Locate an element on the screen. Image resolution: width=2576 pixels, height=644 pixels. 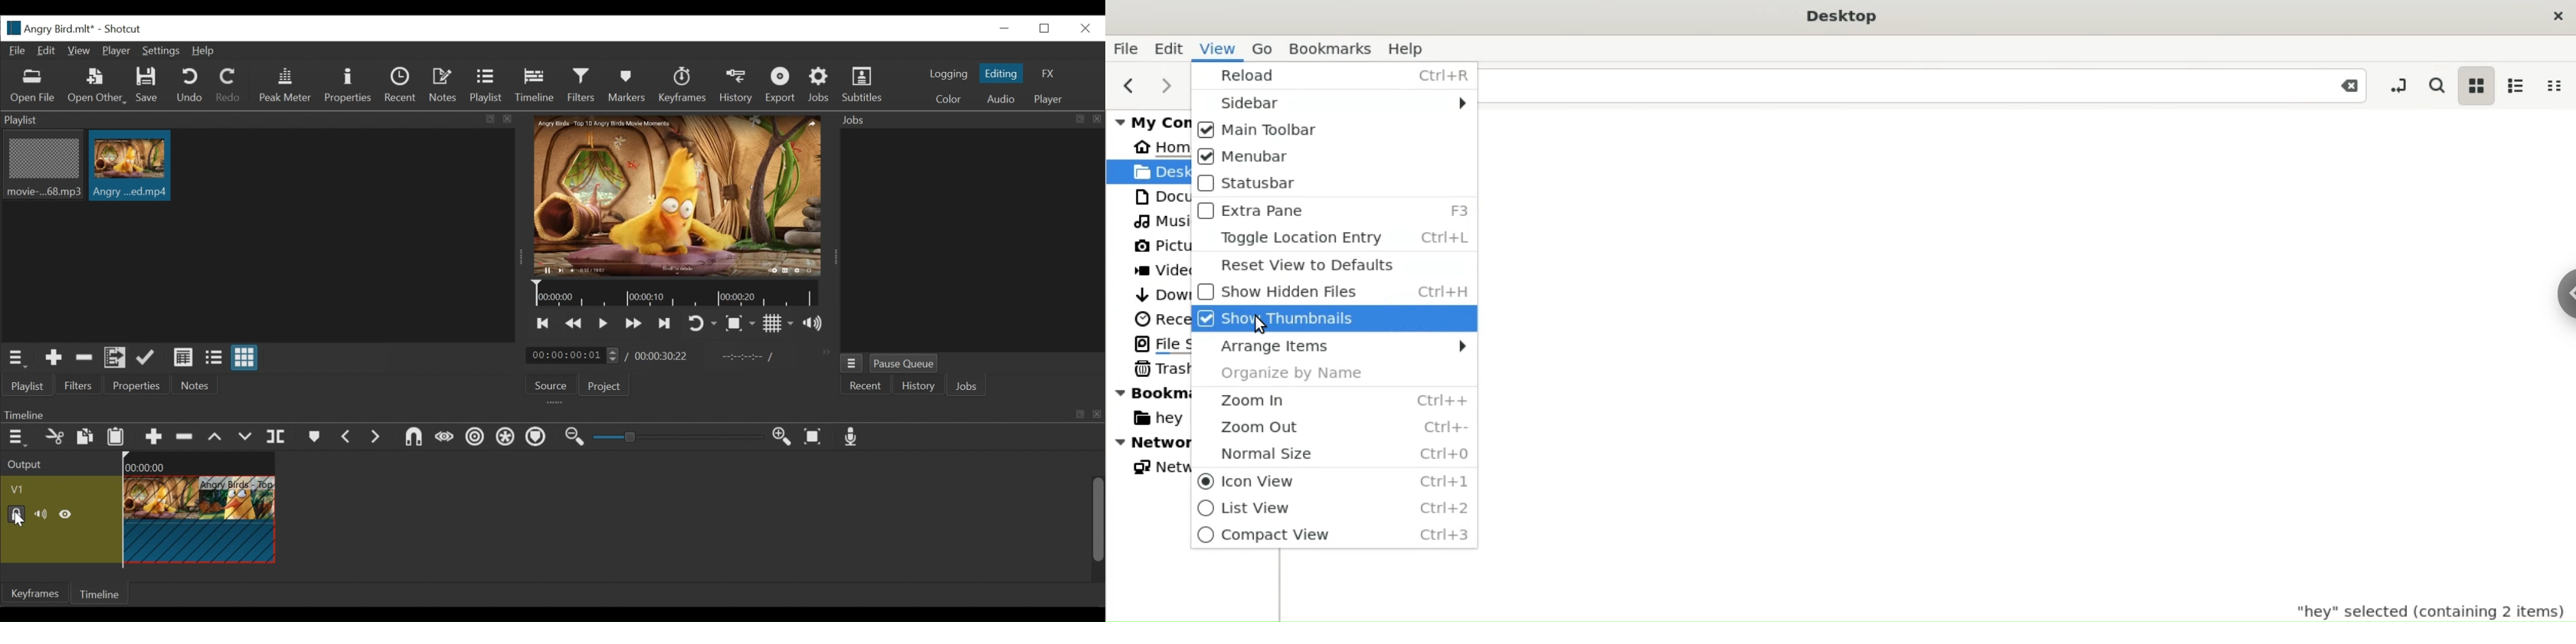
View as file is located at coordinates (215, 359).